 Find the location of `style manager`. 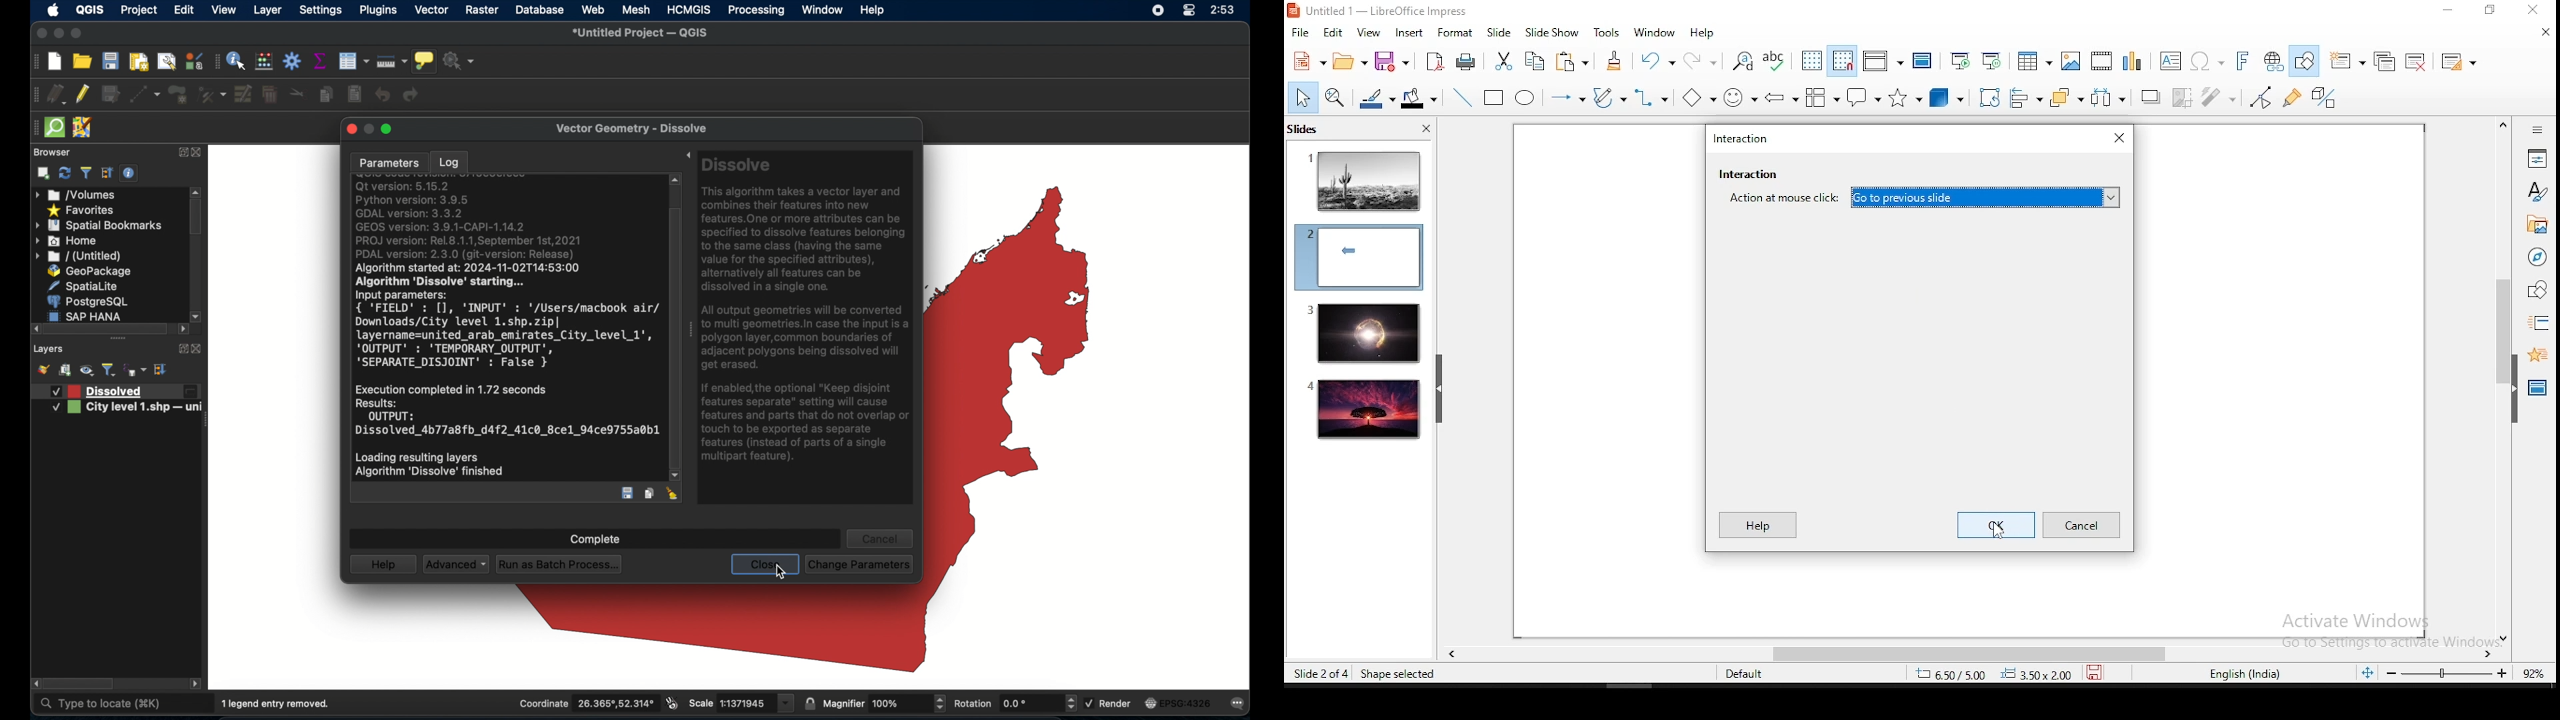

style manager is located at coordinates (193, 61).